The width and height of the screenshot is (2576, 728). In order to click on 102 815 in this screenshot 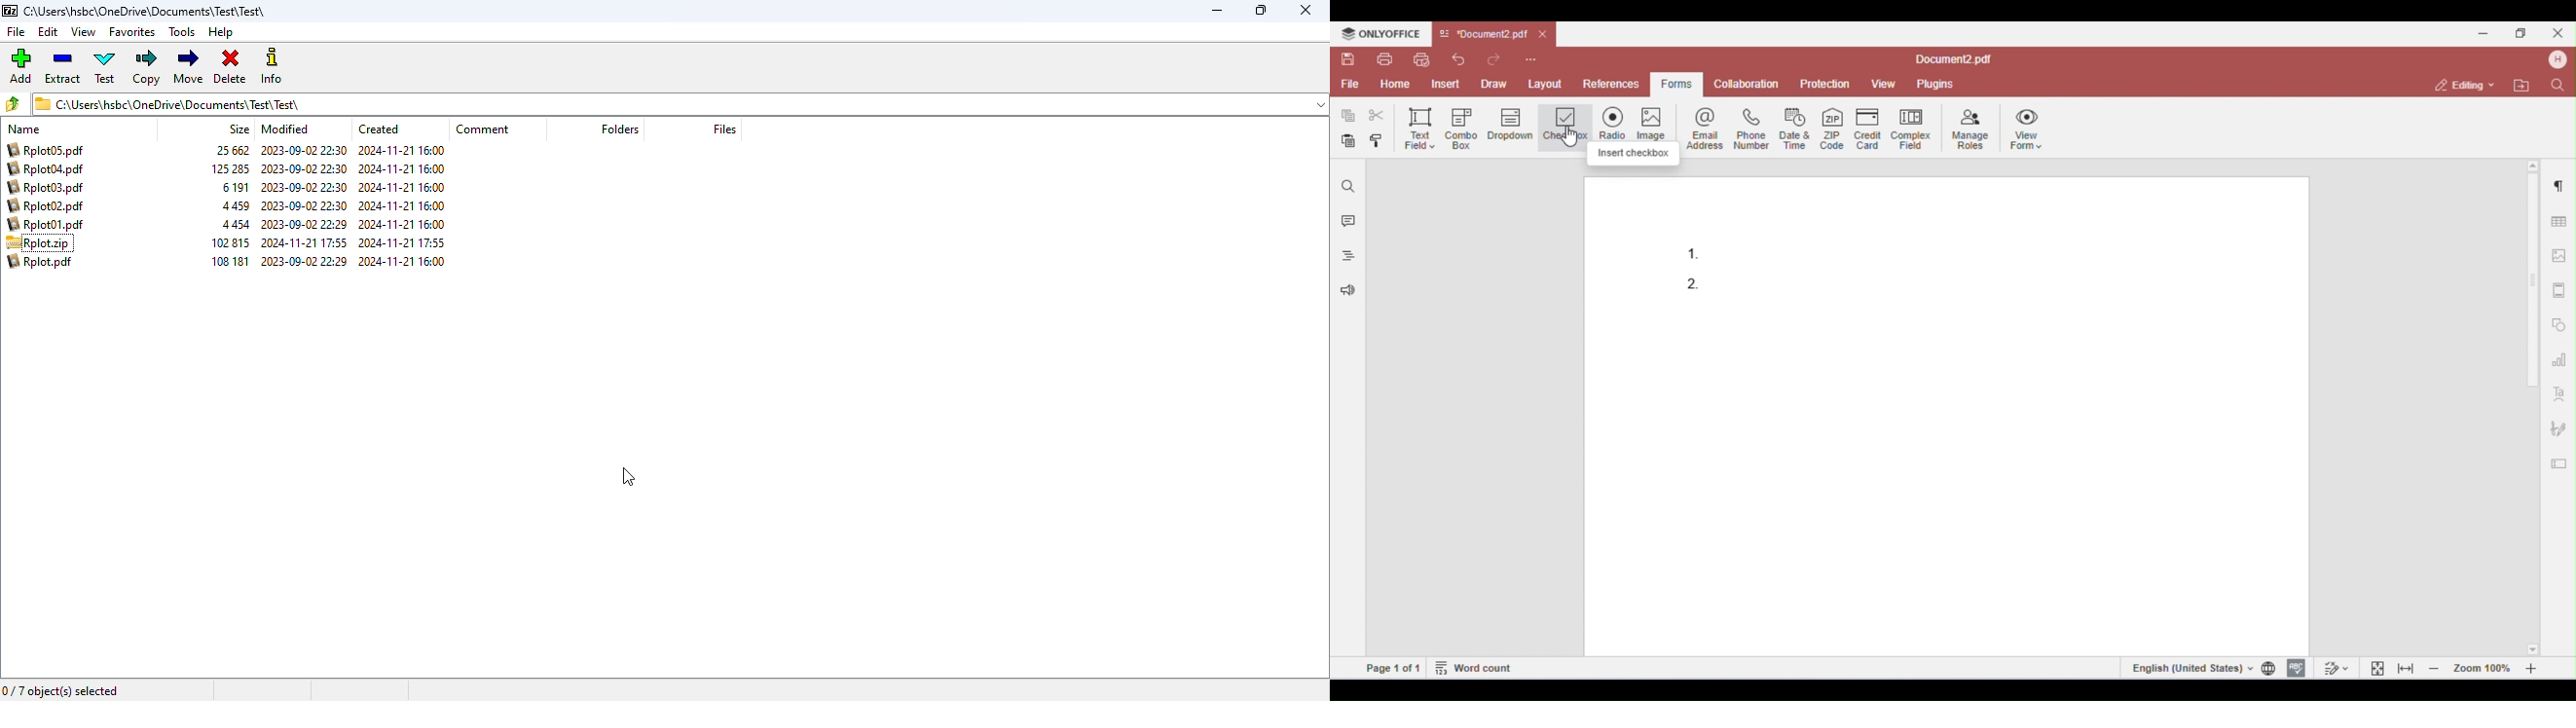, I will do `click(231, 243)`.